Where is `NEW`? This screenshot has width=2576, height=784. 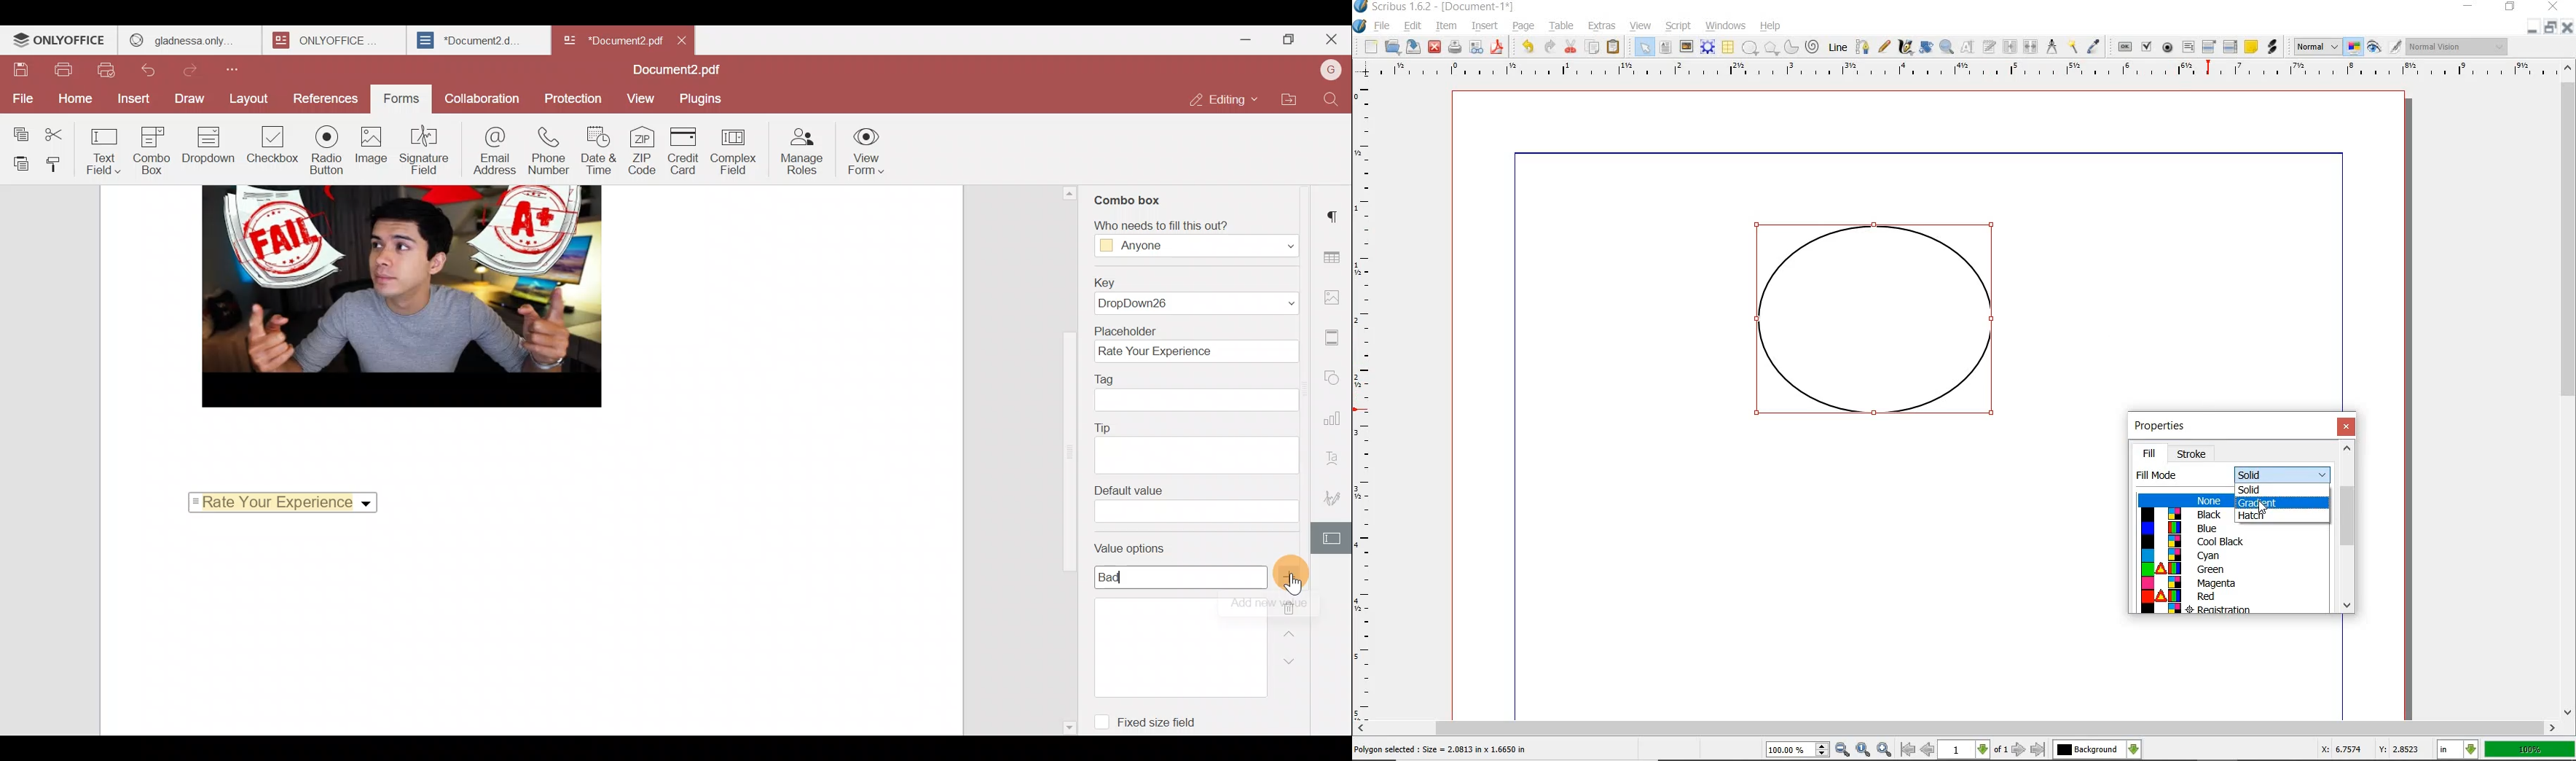 NEW is located at coordinates (1370, 47).